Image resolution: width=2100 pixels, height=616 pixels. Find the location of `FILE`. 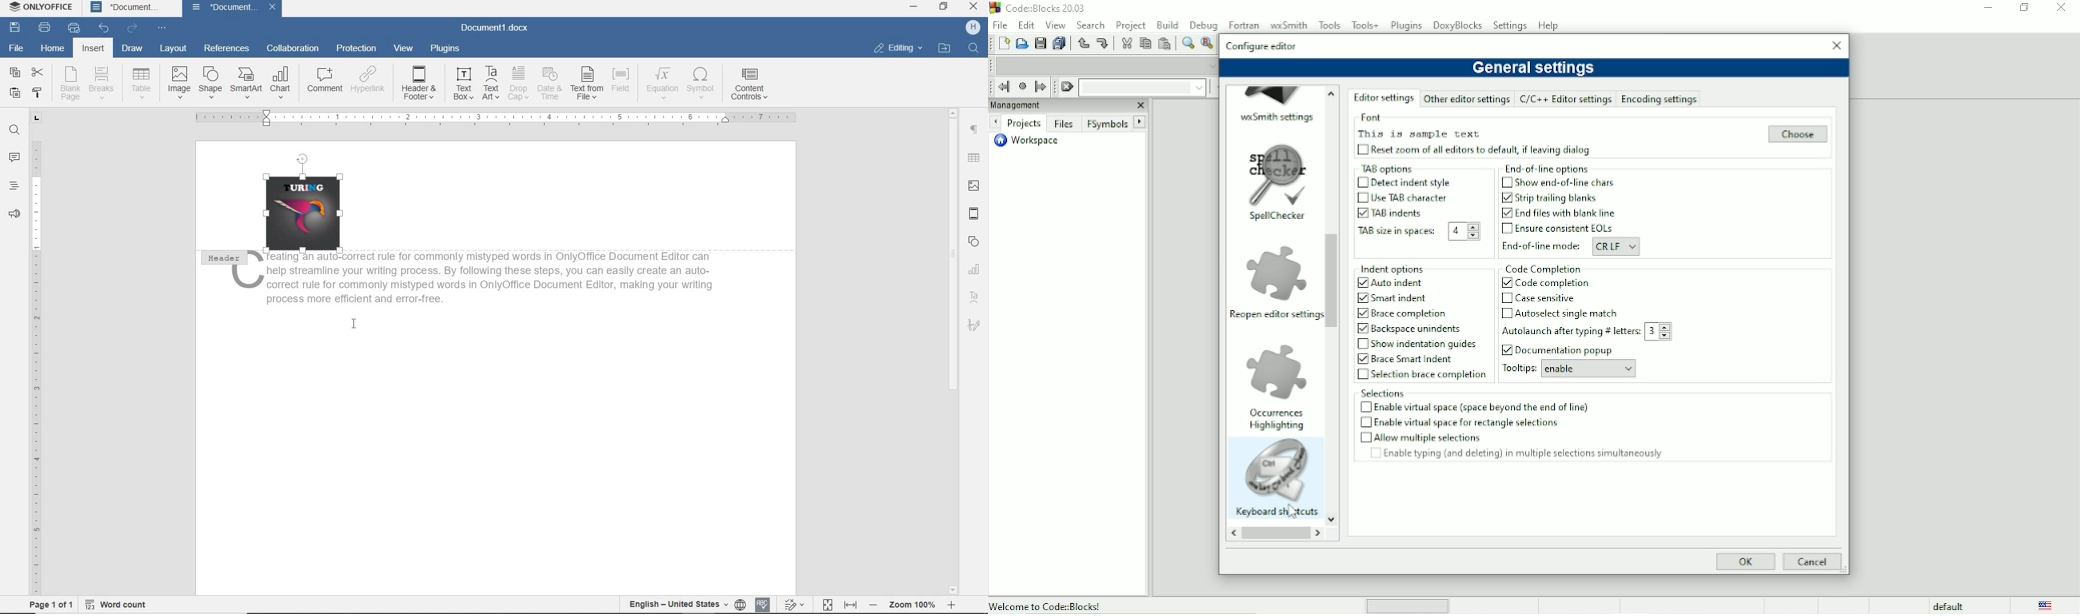

FILE is located at coordinates (15, 48).